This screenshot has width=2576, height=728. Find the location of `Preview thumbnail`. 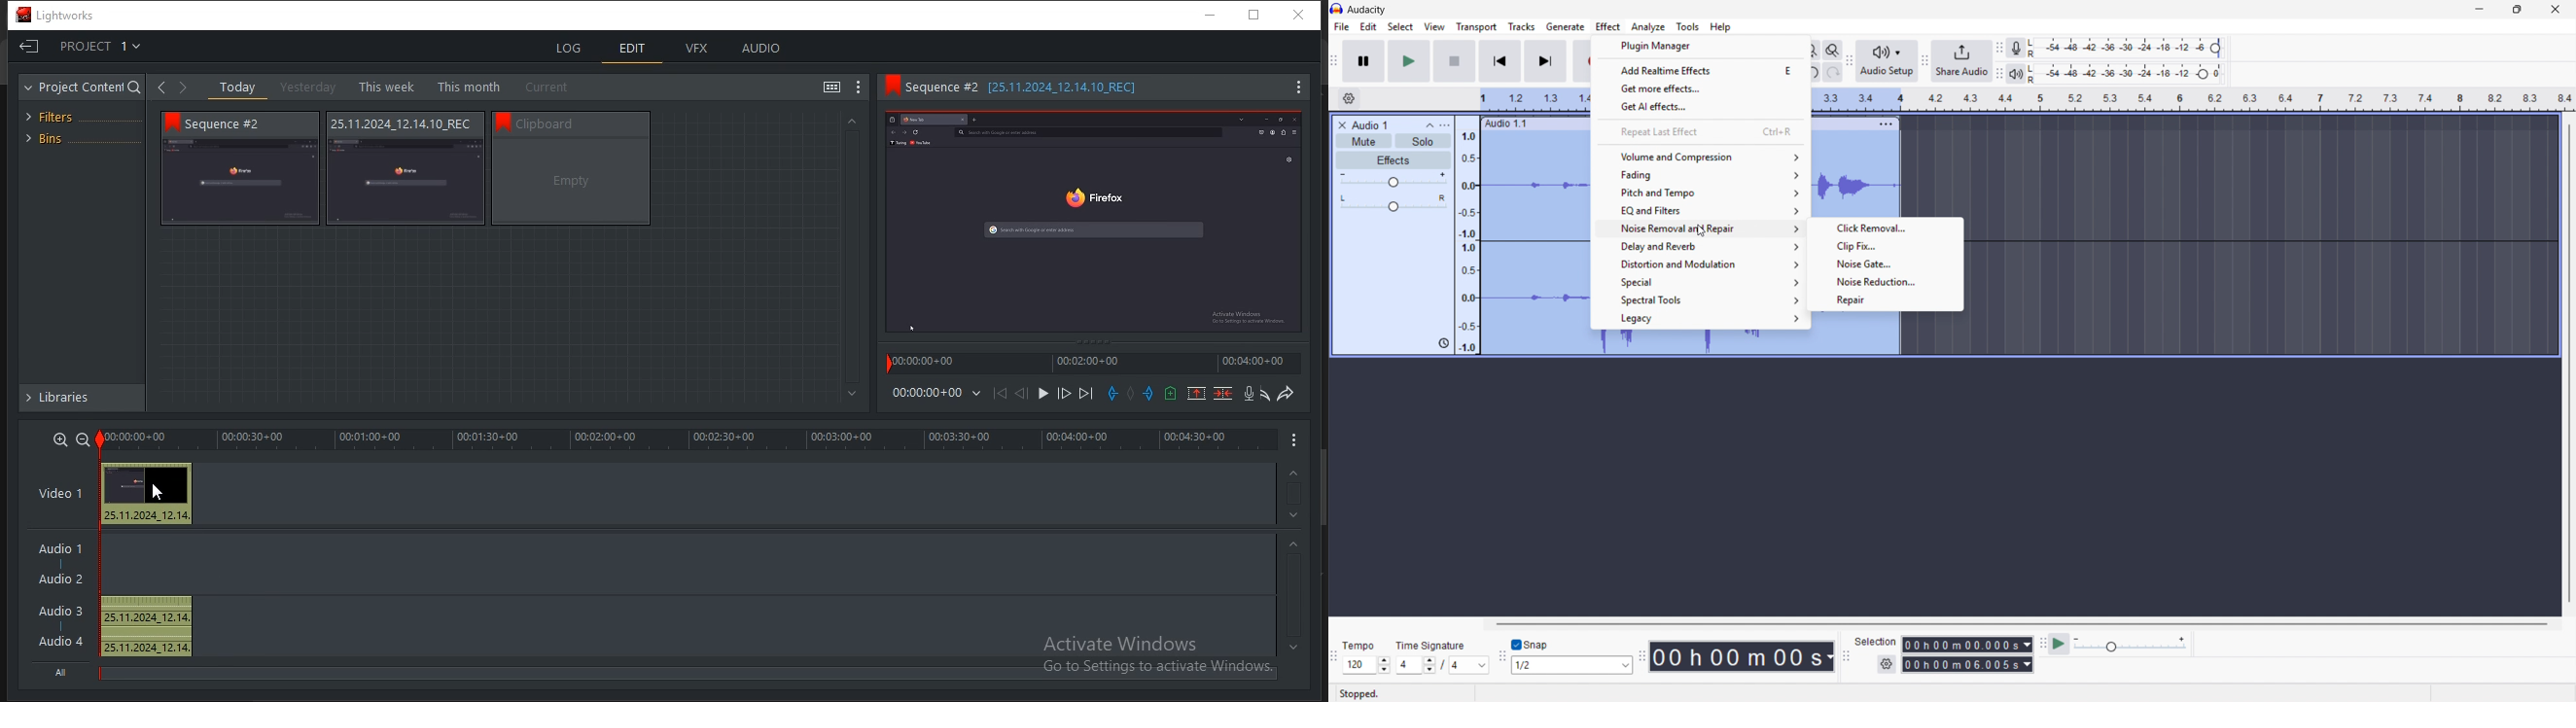

Preview thumbnail is located at coordinates (151, 483).